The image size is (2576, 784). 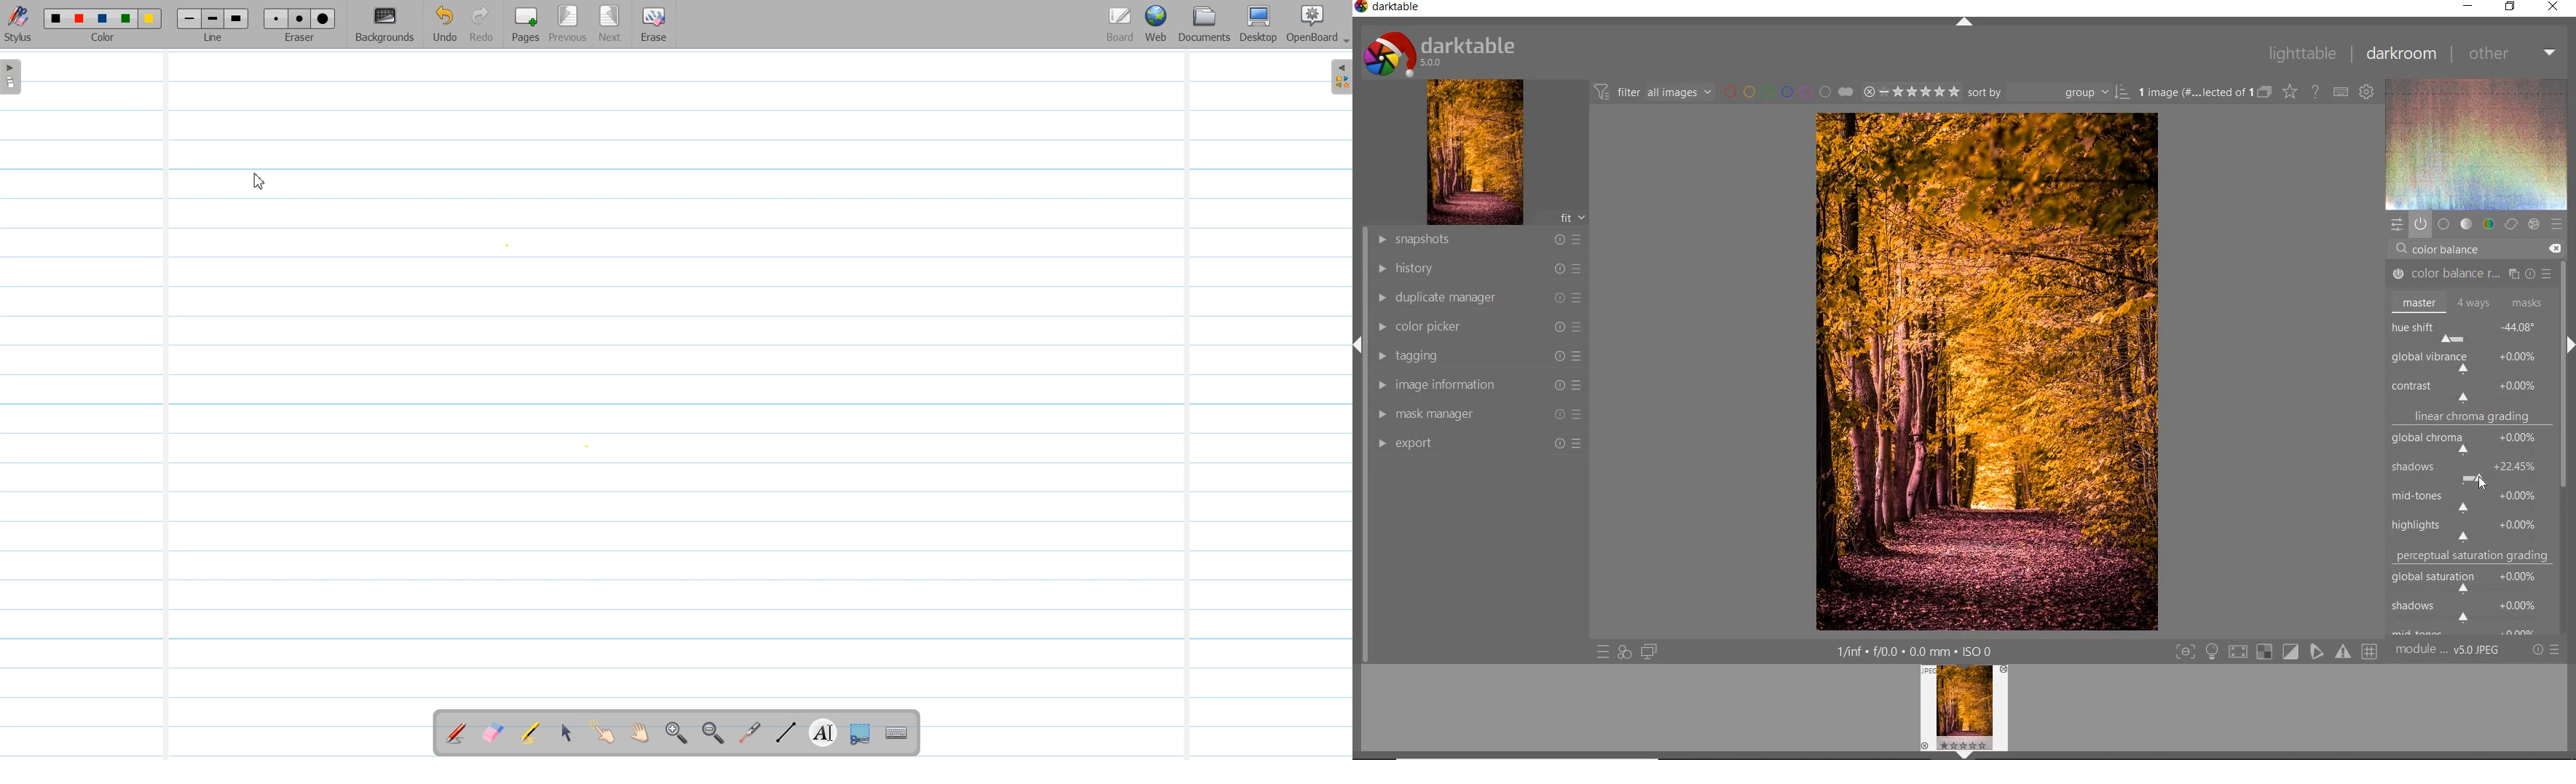 What do you see at coordinates (214, 24) in the screenshot?
I see `Line` at bounding box center [214, 24].